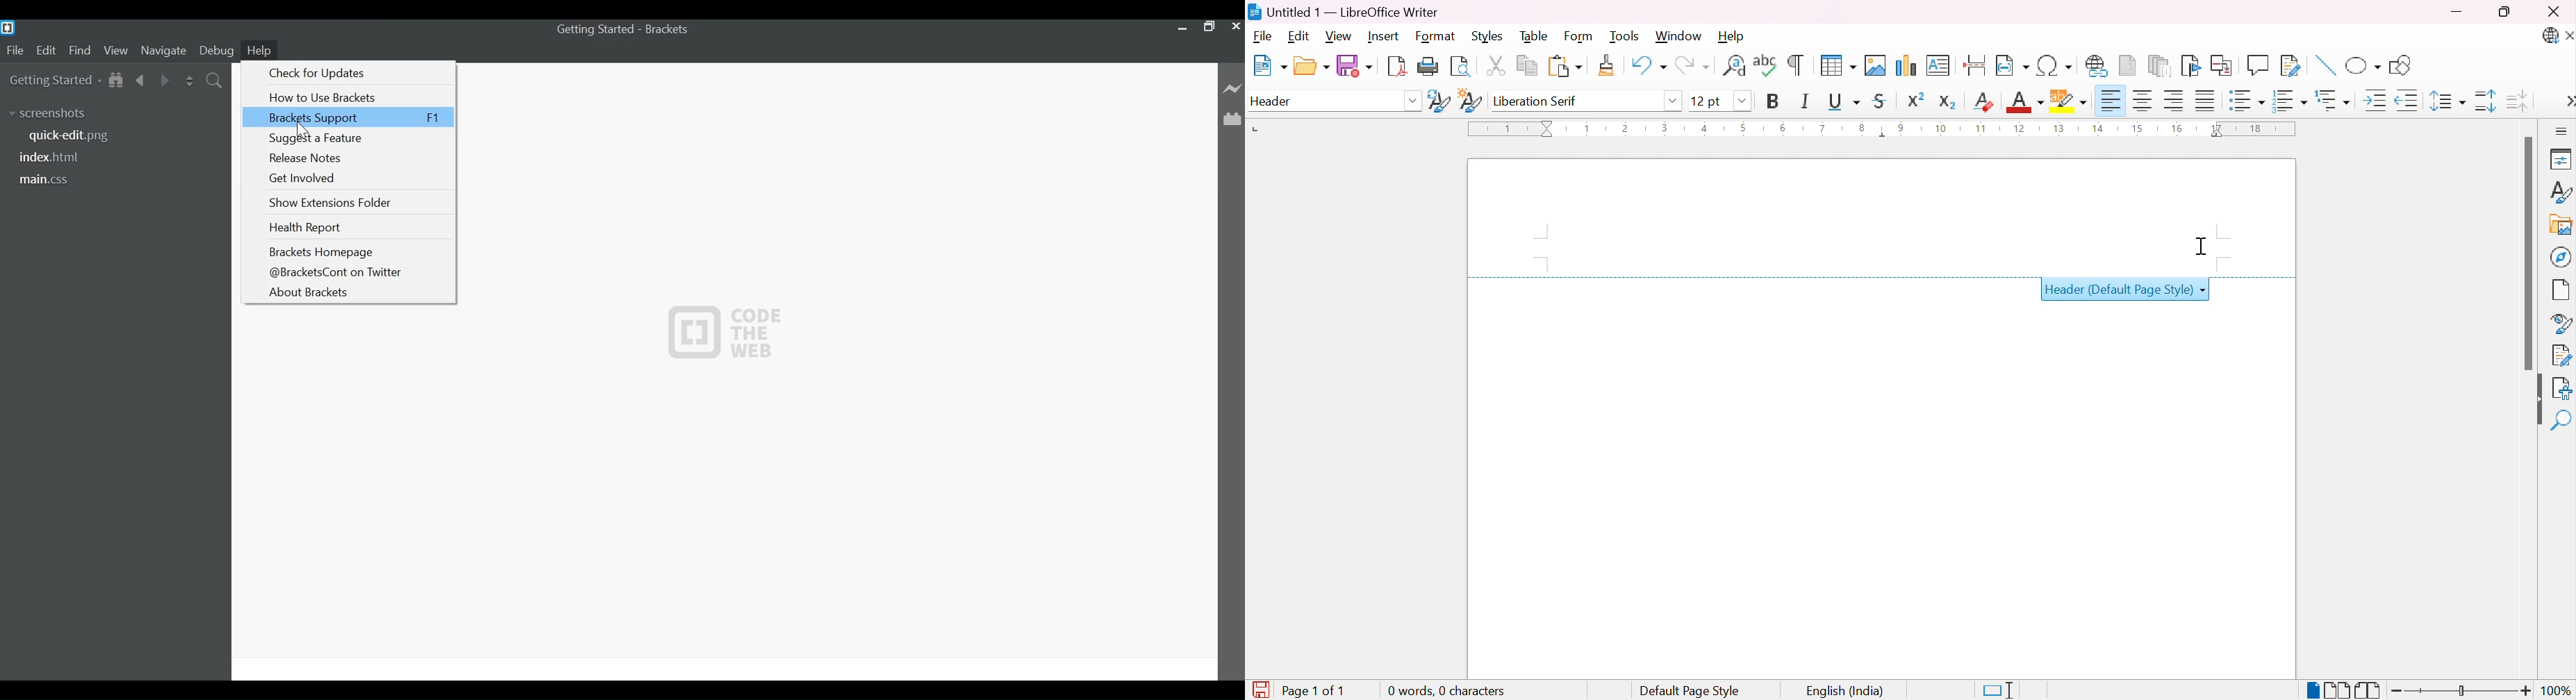  Describe the element at coordinates (2399, 66) in the screenshot. I see `Show draw functions` at that location.